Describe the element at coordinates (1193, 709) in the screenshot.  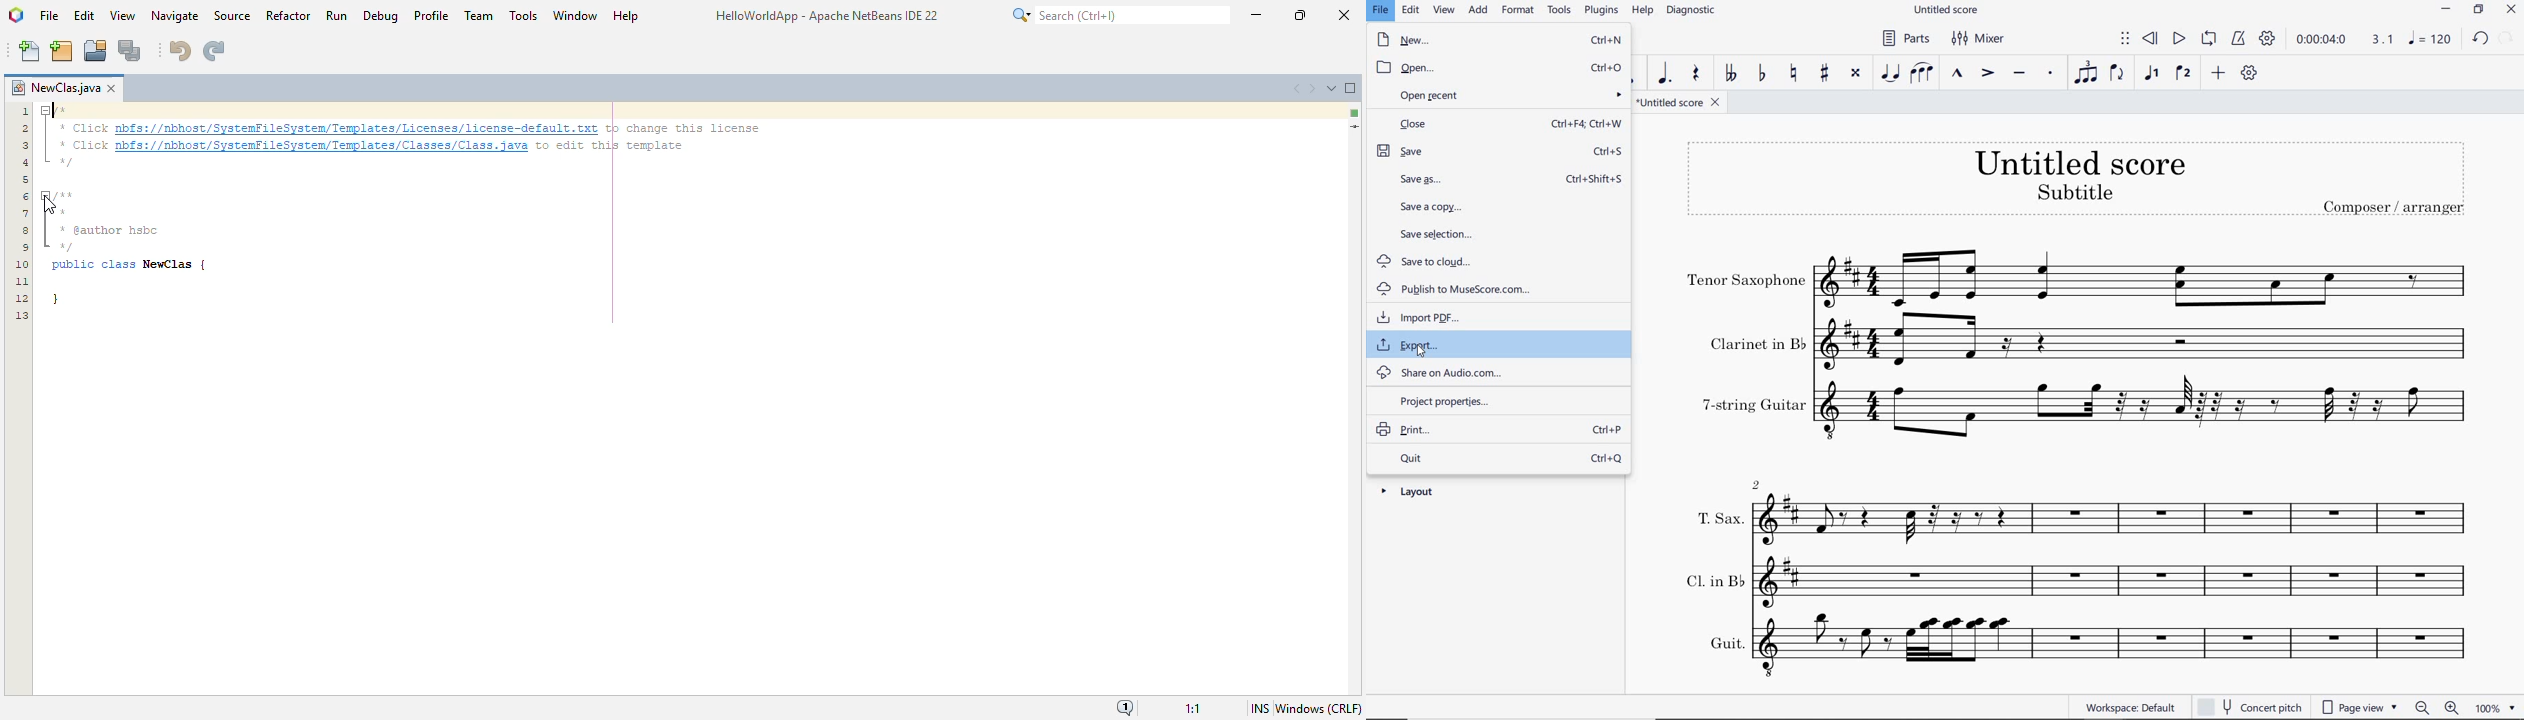
I see `magnification ratio` at that location.